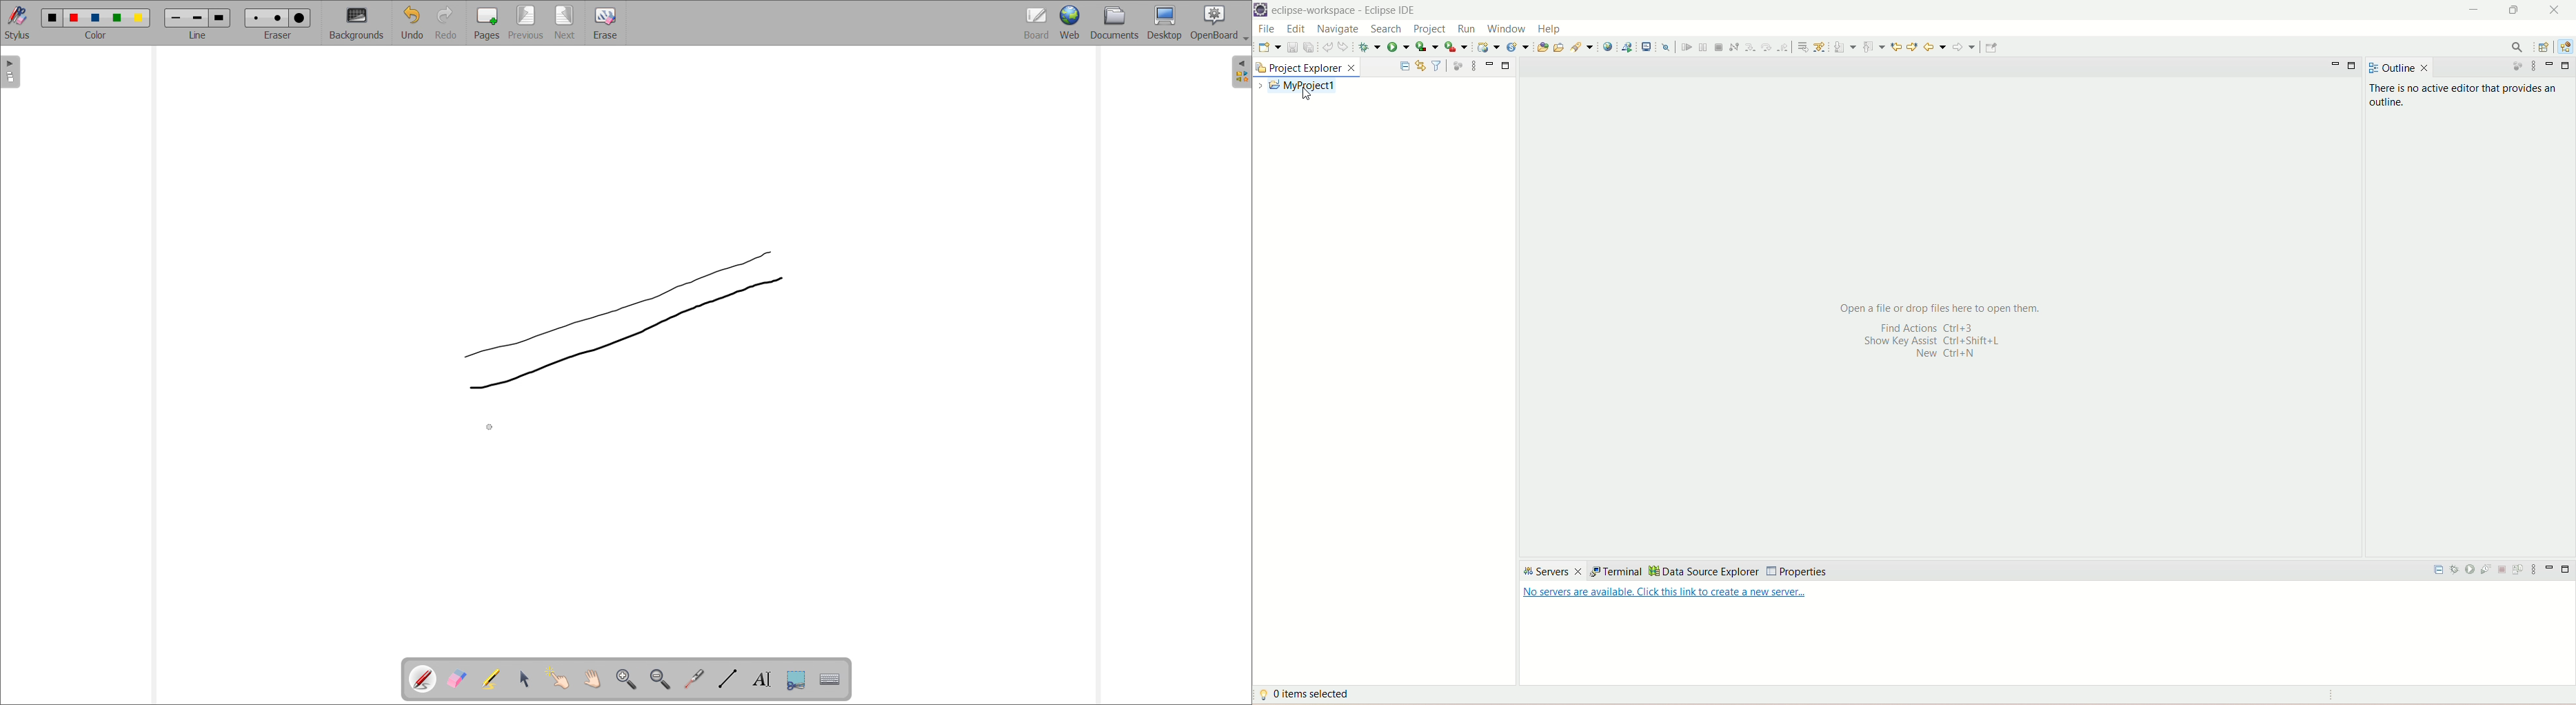  Describe the element at coordinates (95, 35) in the screenshot. I see `select color` at that location.